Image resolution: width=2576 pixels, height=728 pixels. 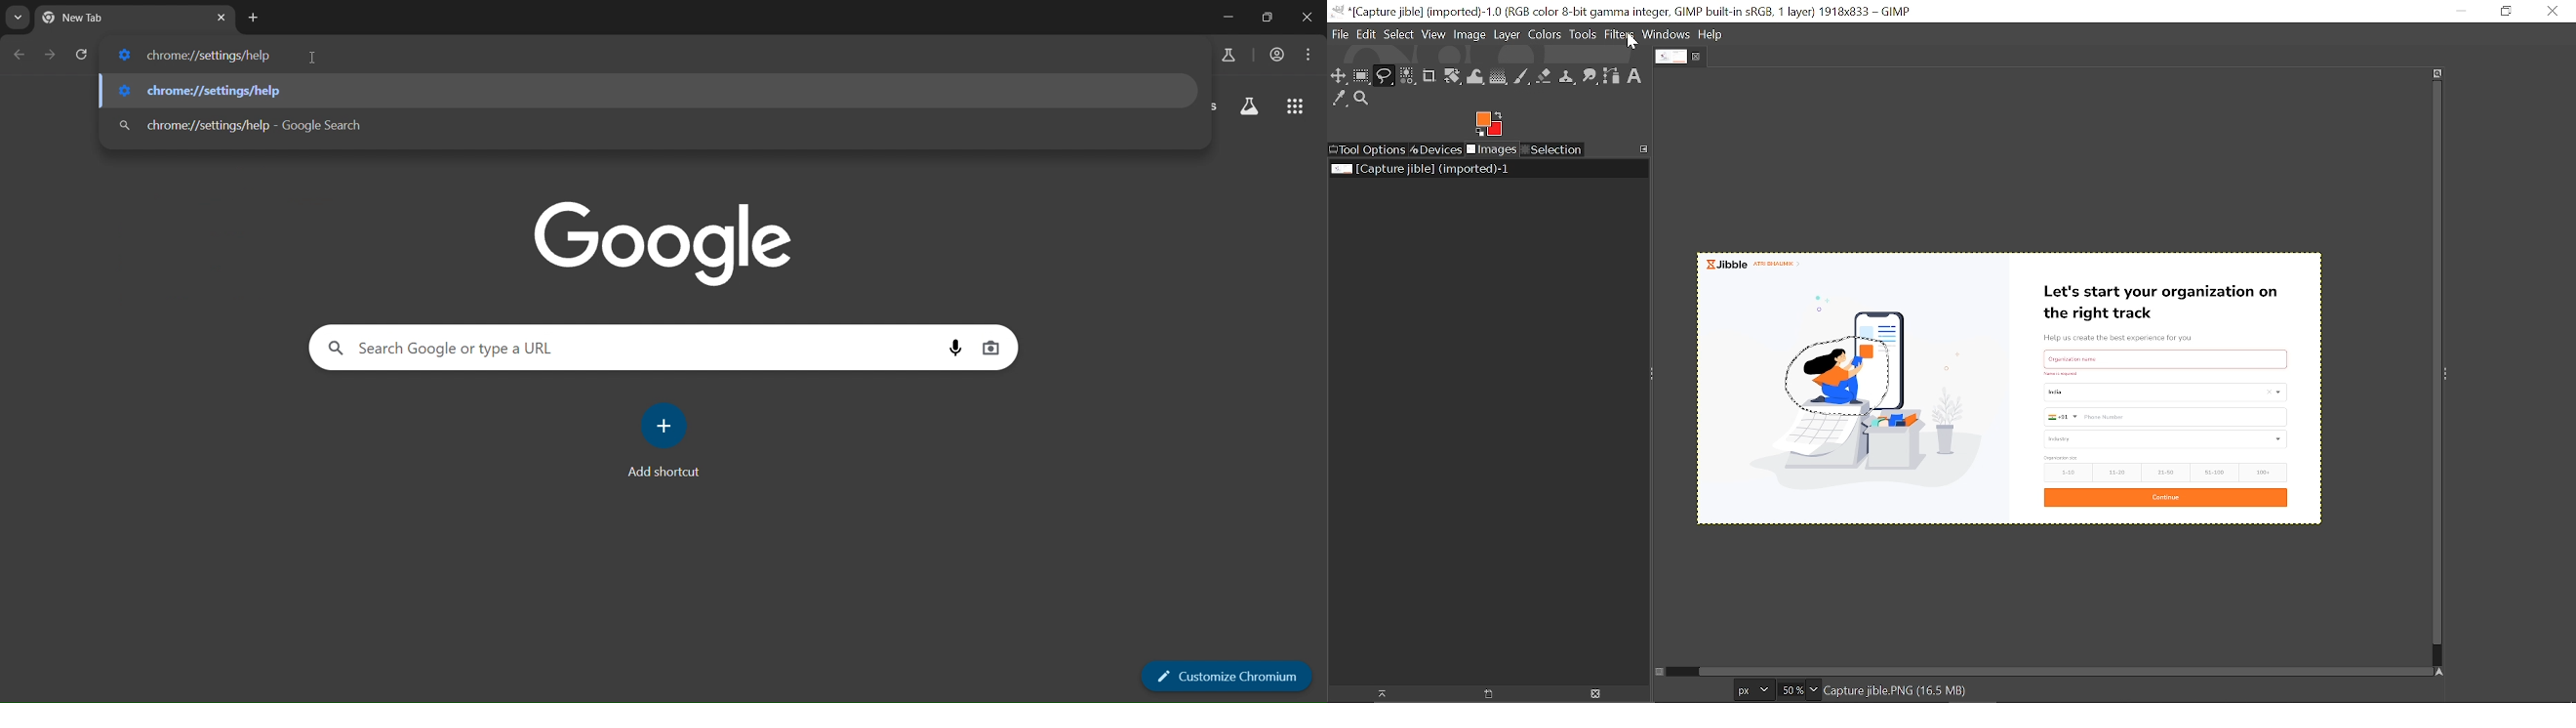 I want to click on Current zoom, so click(x=1790, y=689).